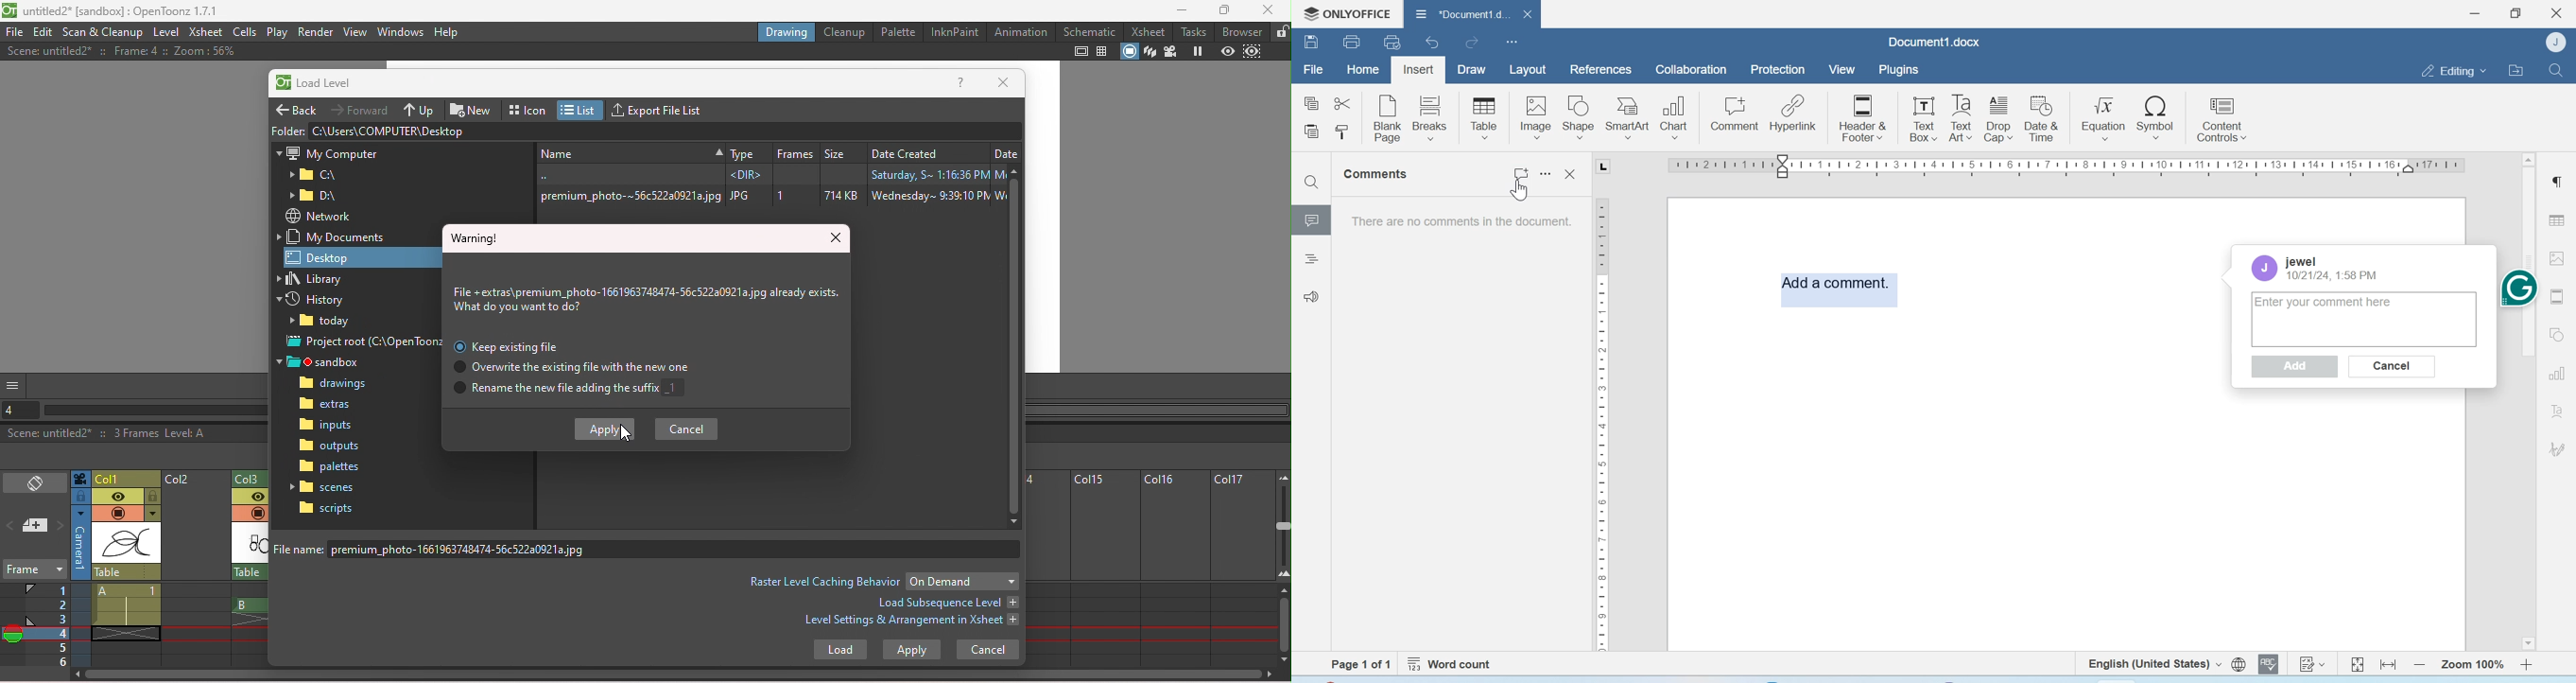  What do you see at coordinates (2393, 366) in the screenshot?
I see `Cancel` at bounding box center [2393, 366].